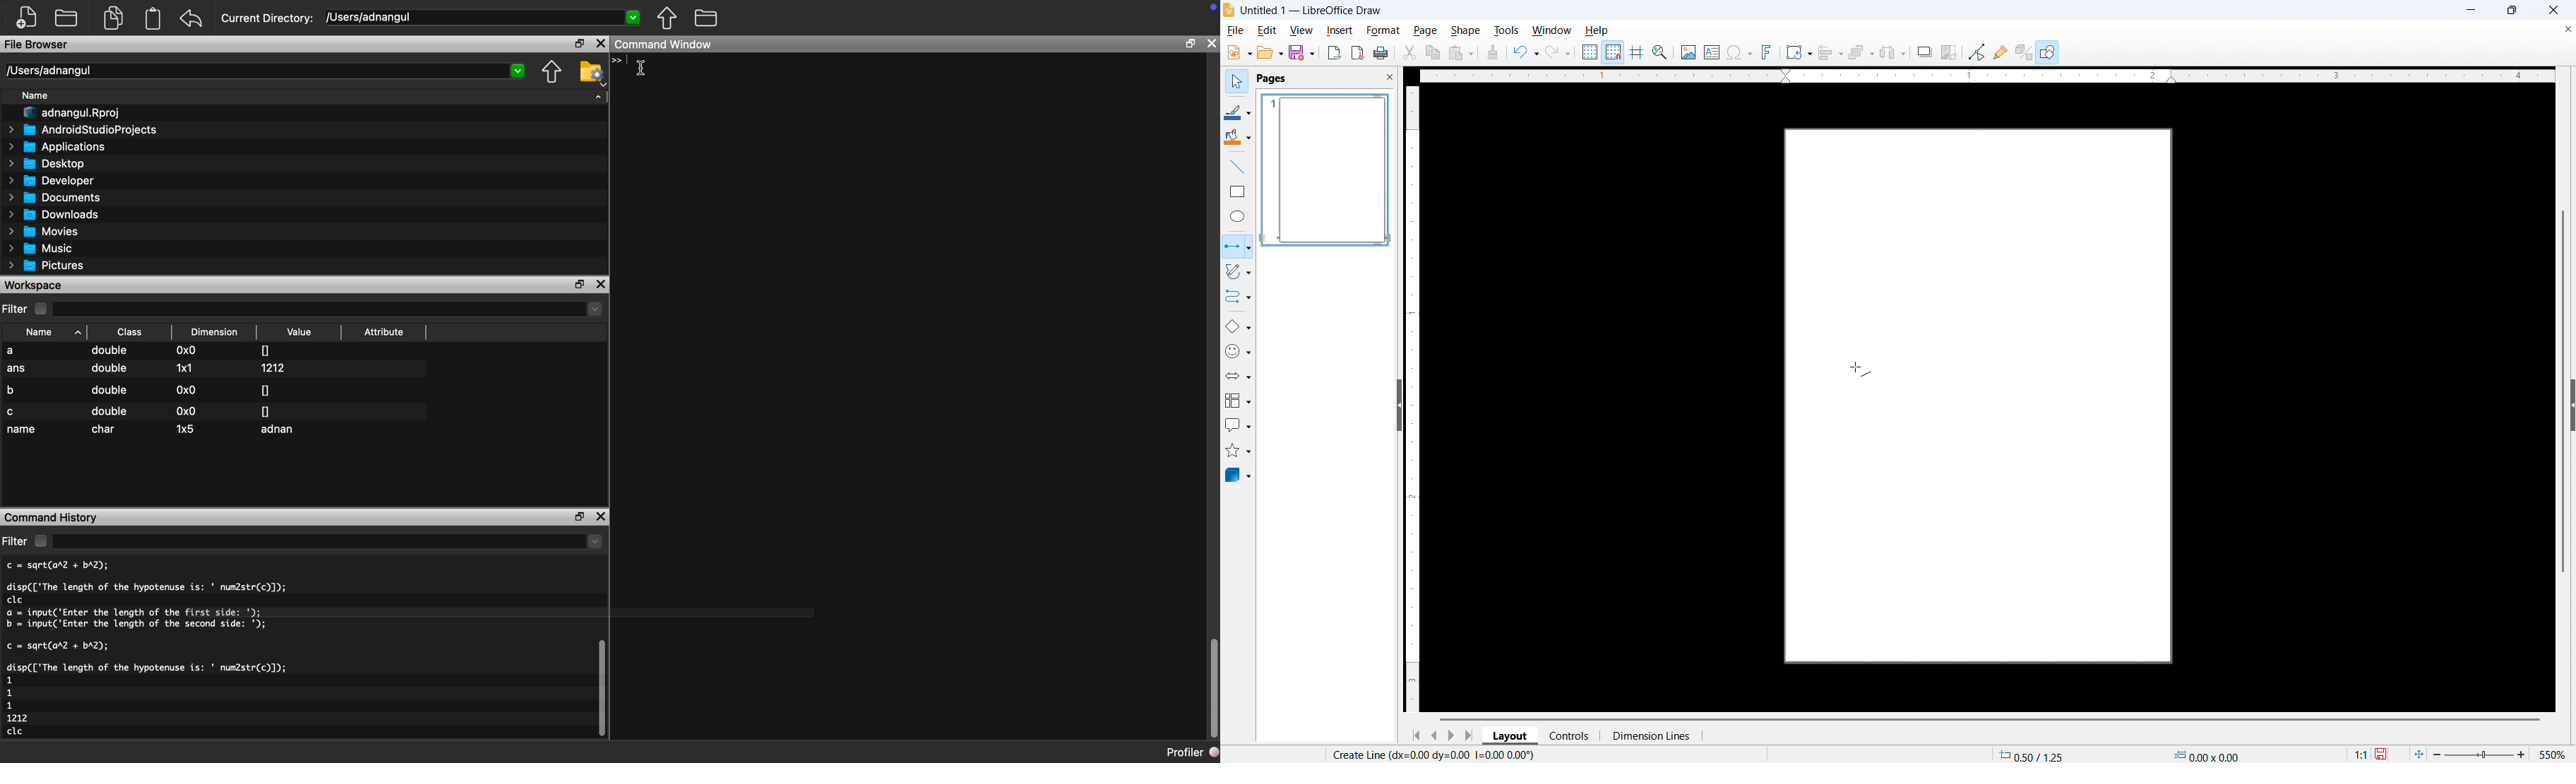 The height and width of the screenshot is (784, 2576). I want to click on Horizontal ruler , so click(1986, 76).